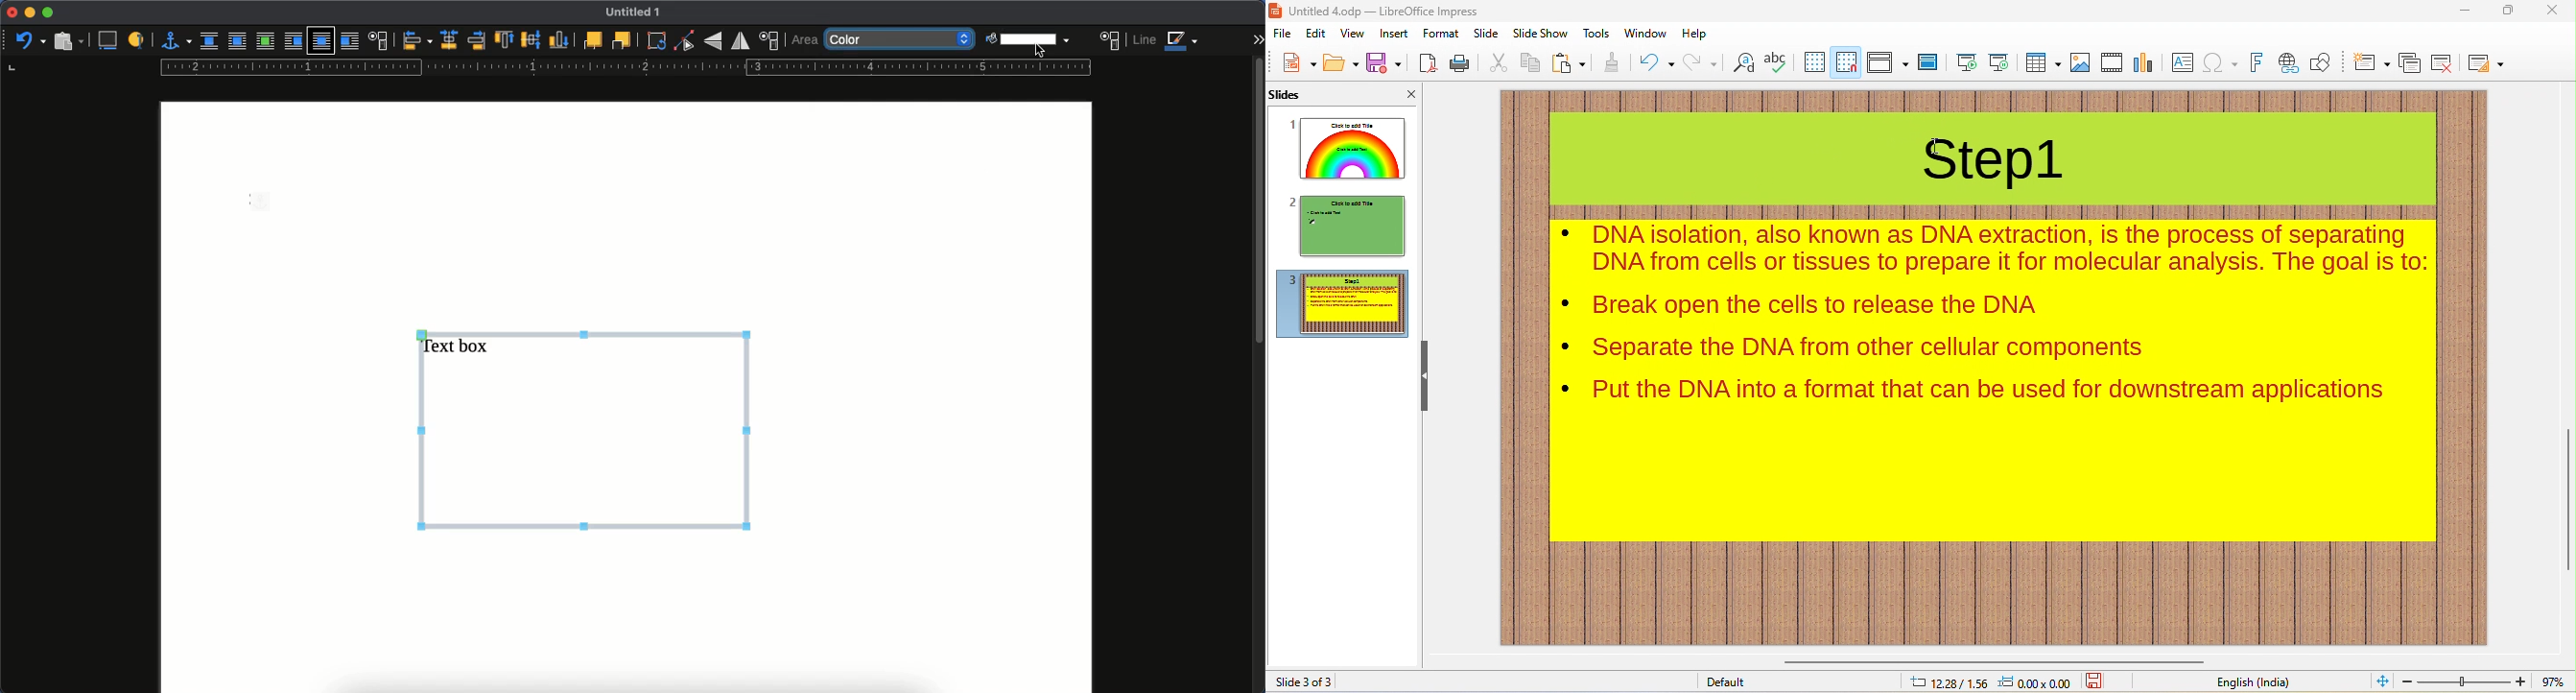 This screenshot has height=700, width=2576. What do you see at coordinates (1570, 64) in the screenshot?
I see `paste` at bounding box center [1570, 64].